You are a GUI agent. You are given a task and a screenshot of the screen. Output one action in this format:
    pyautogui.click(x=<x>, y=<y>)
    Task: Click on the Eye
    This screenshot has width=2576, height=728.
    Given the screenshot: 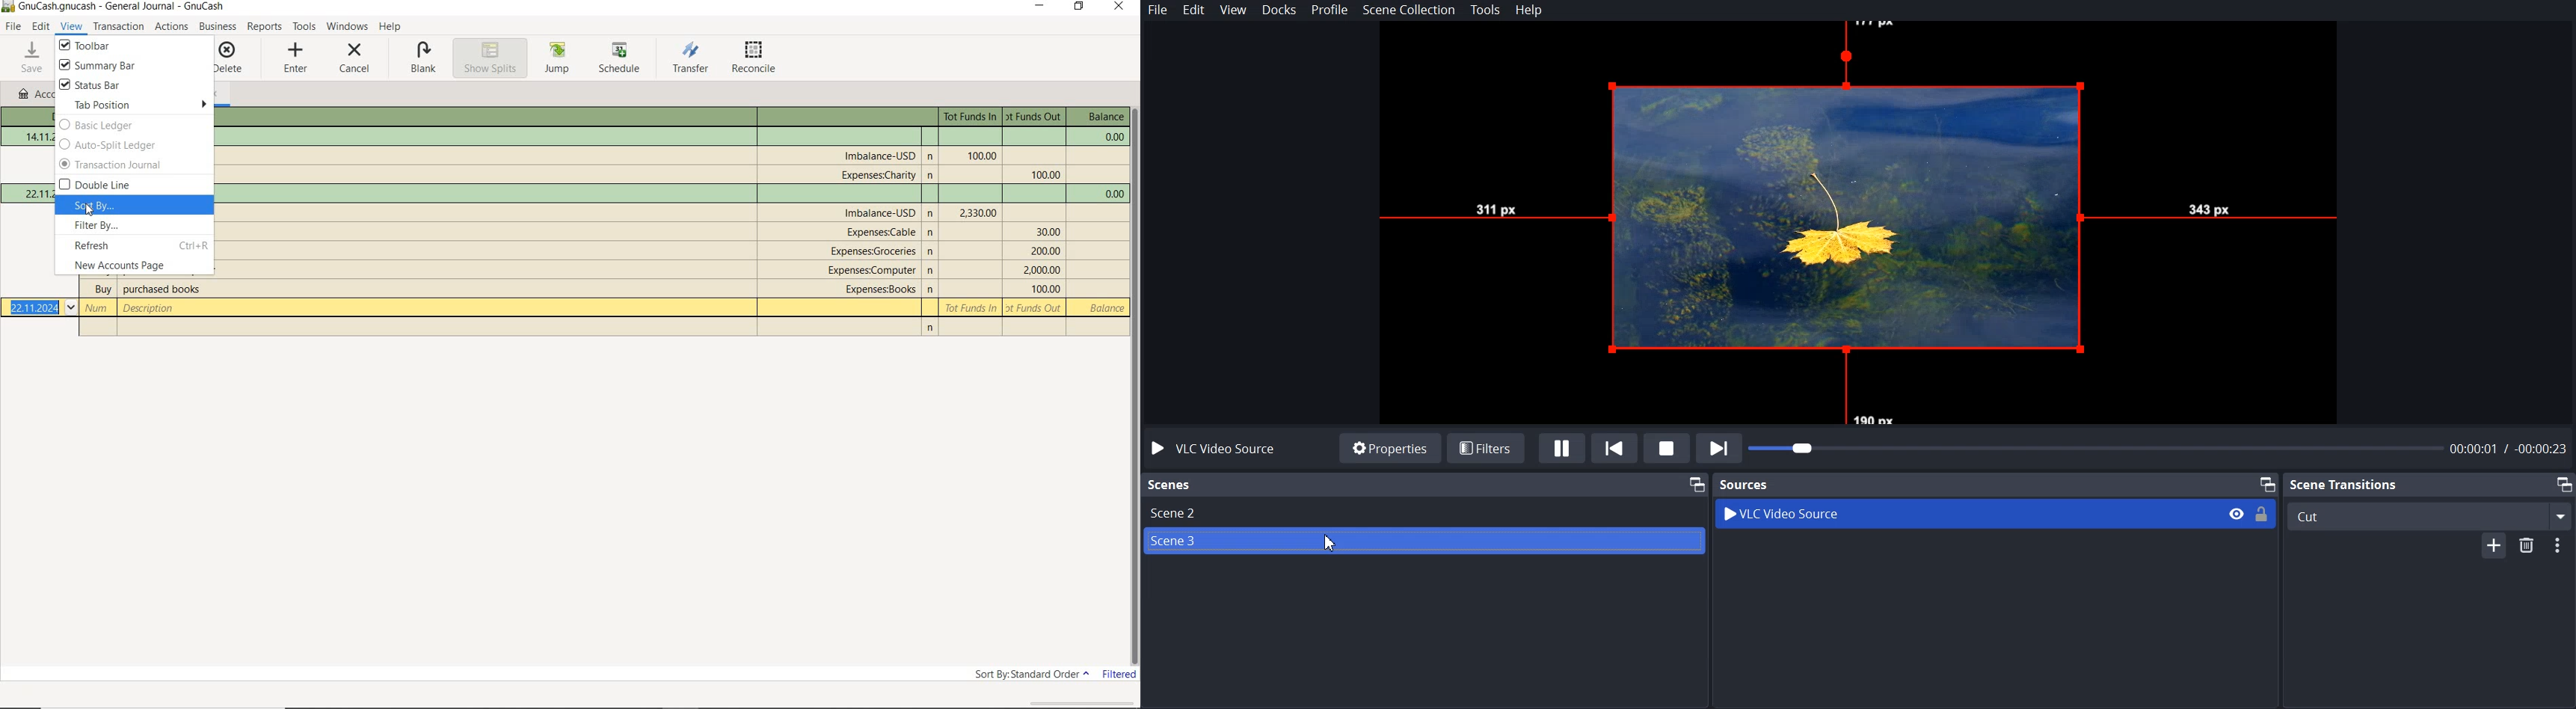 What is the action you would take?
    pyautogui.click(x=2236, y=513)
    